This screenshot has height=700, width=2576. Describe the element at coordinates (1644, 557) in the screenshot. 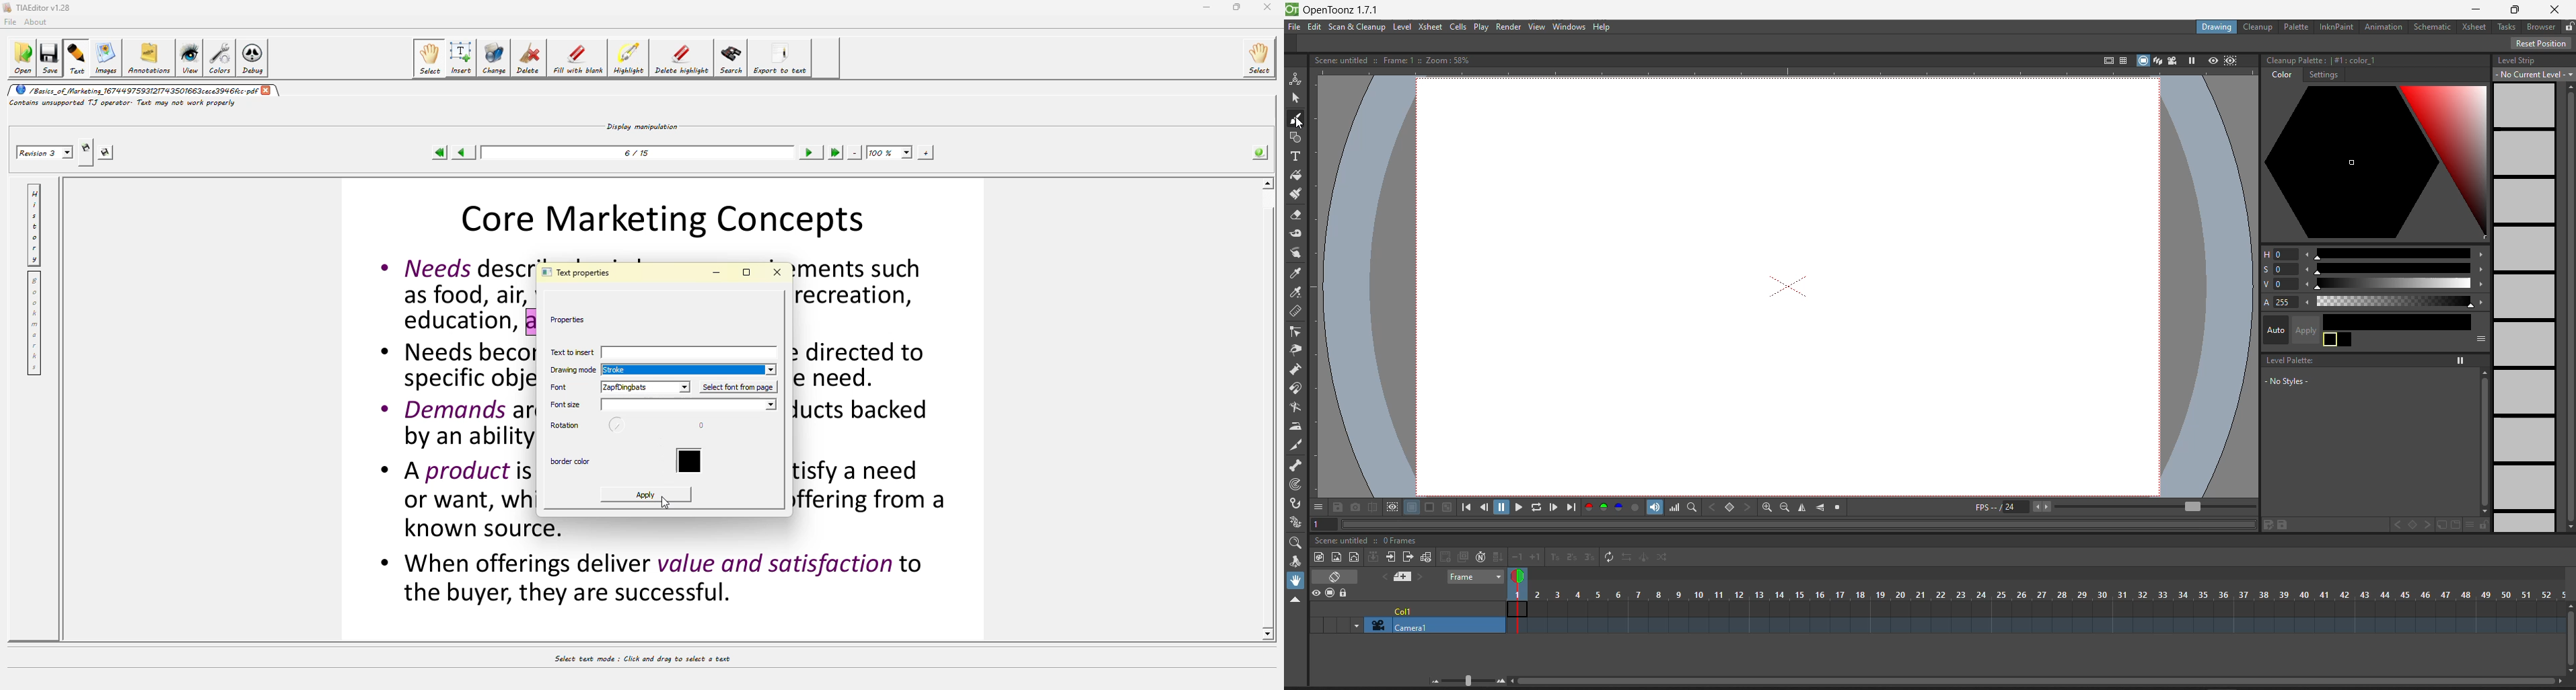

I see `swing` at that location.